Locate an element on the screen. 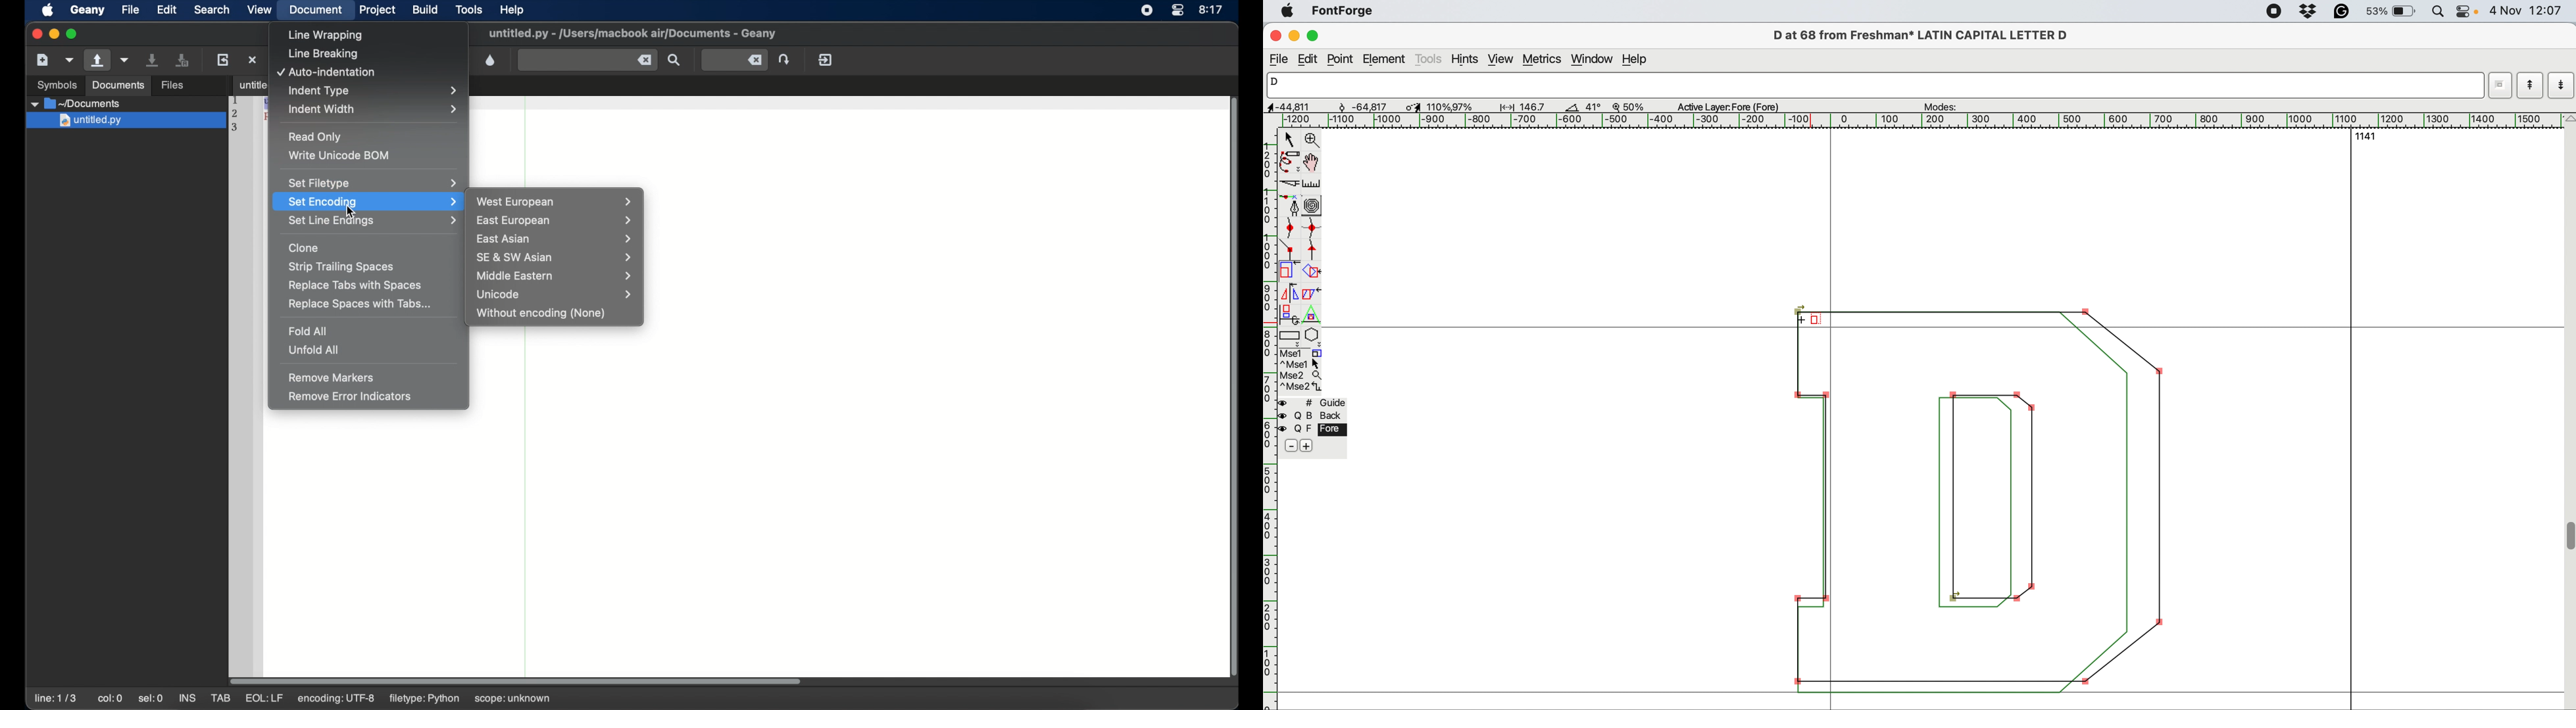 The width and height of the screenshot is (2576, 728). ^Mse2 is located at coordinates (1301, 388).